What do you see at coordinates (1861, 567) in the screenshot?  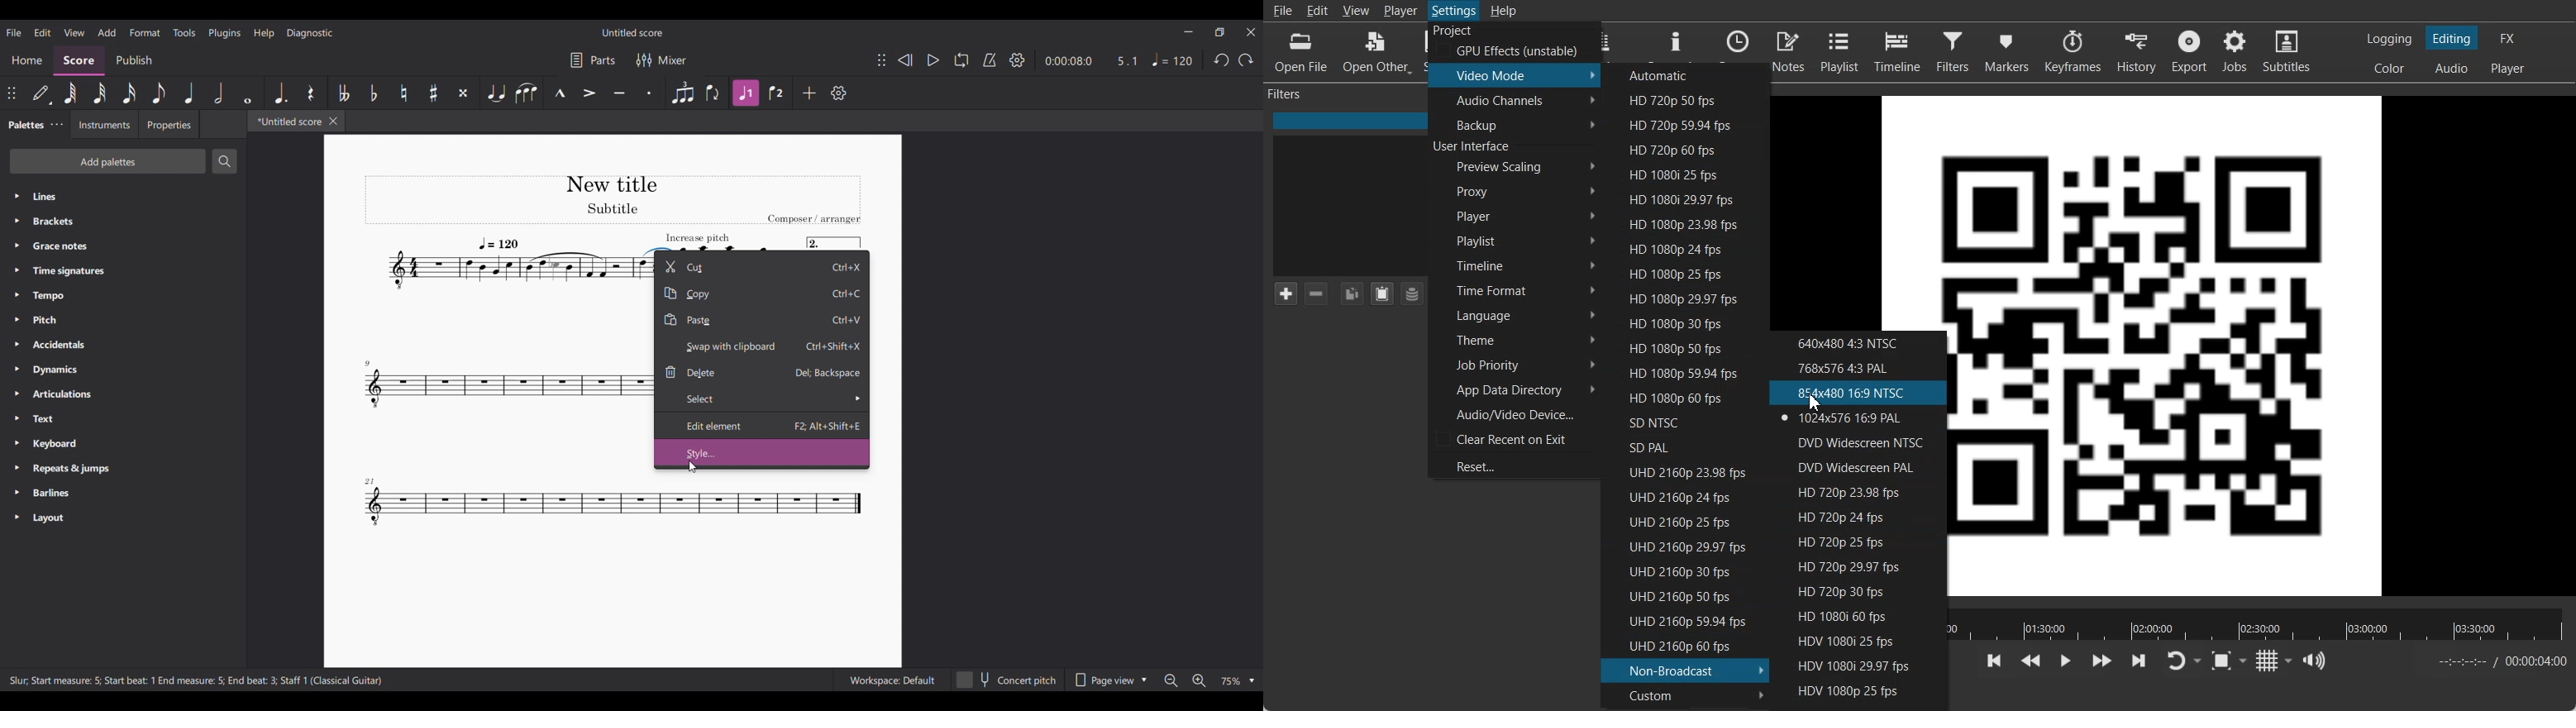 I see `HD 720p 29.97 fps` at bounding box center [1861, 567].